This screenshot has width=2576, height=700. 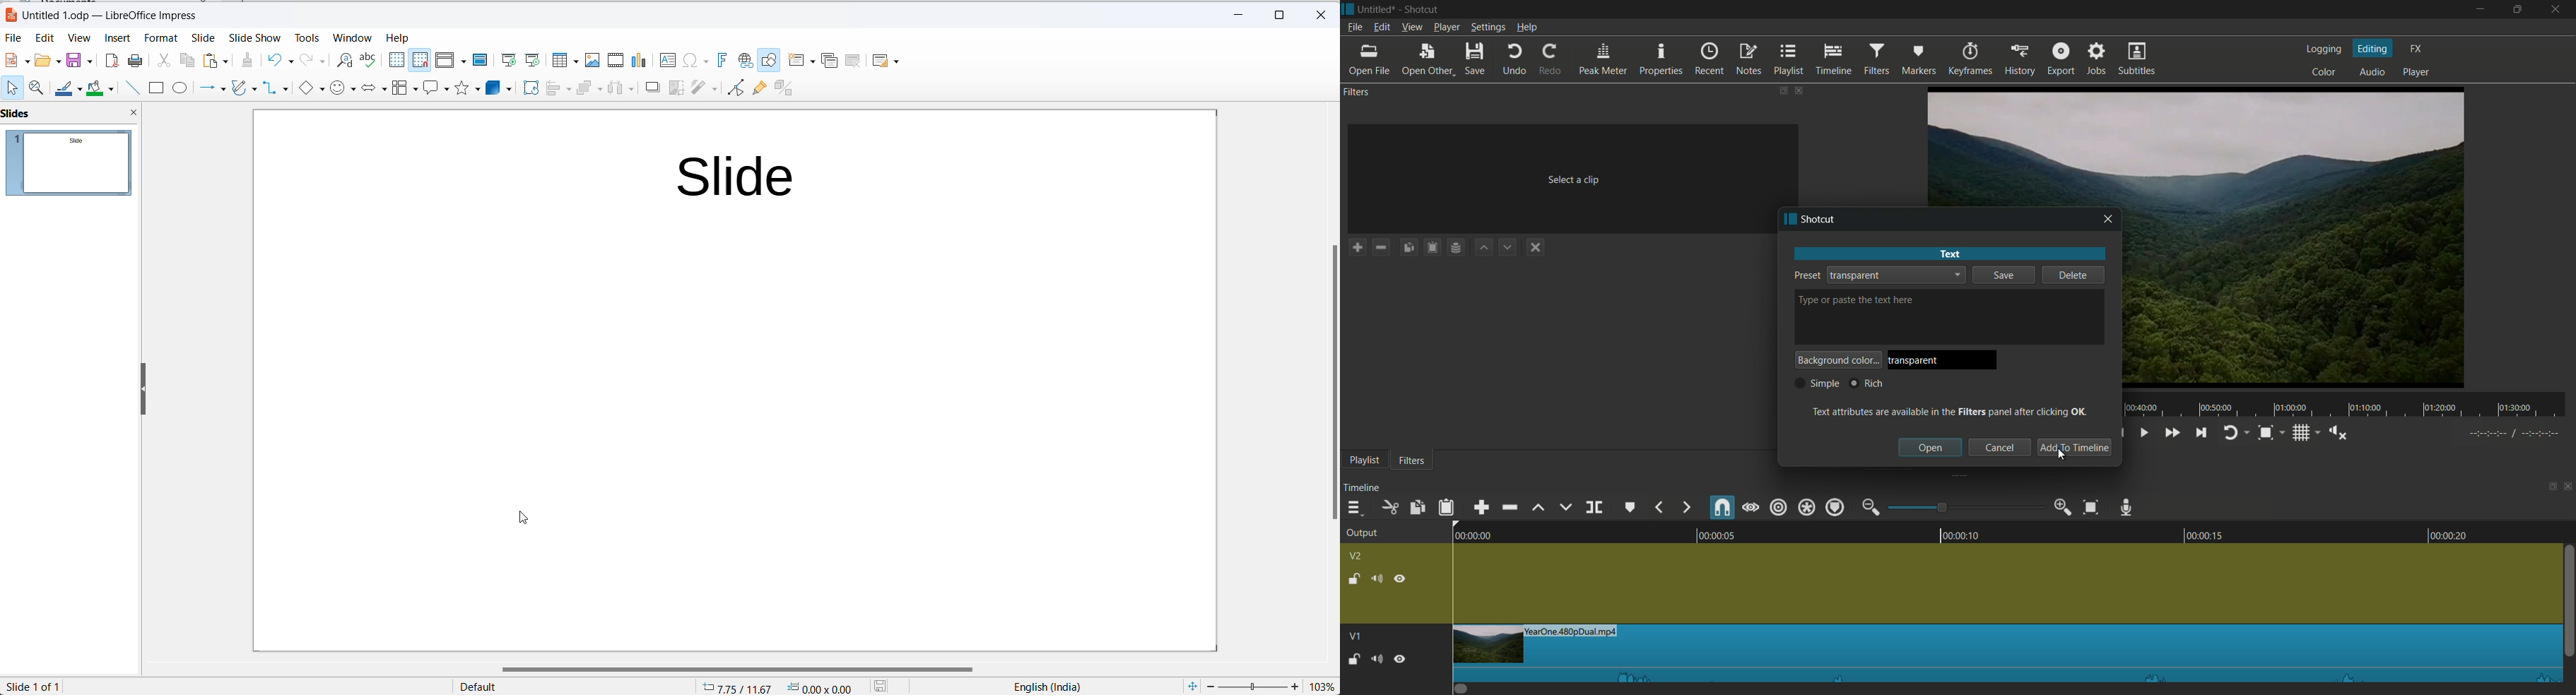 What do you see at coordinates (1447, 27) in the screenshot?
I see `player menu` at bounding box center [1447, 27].